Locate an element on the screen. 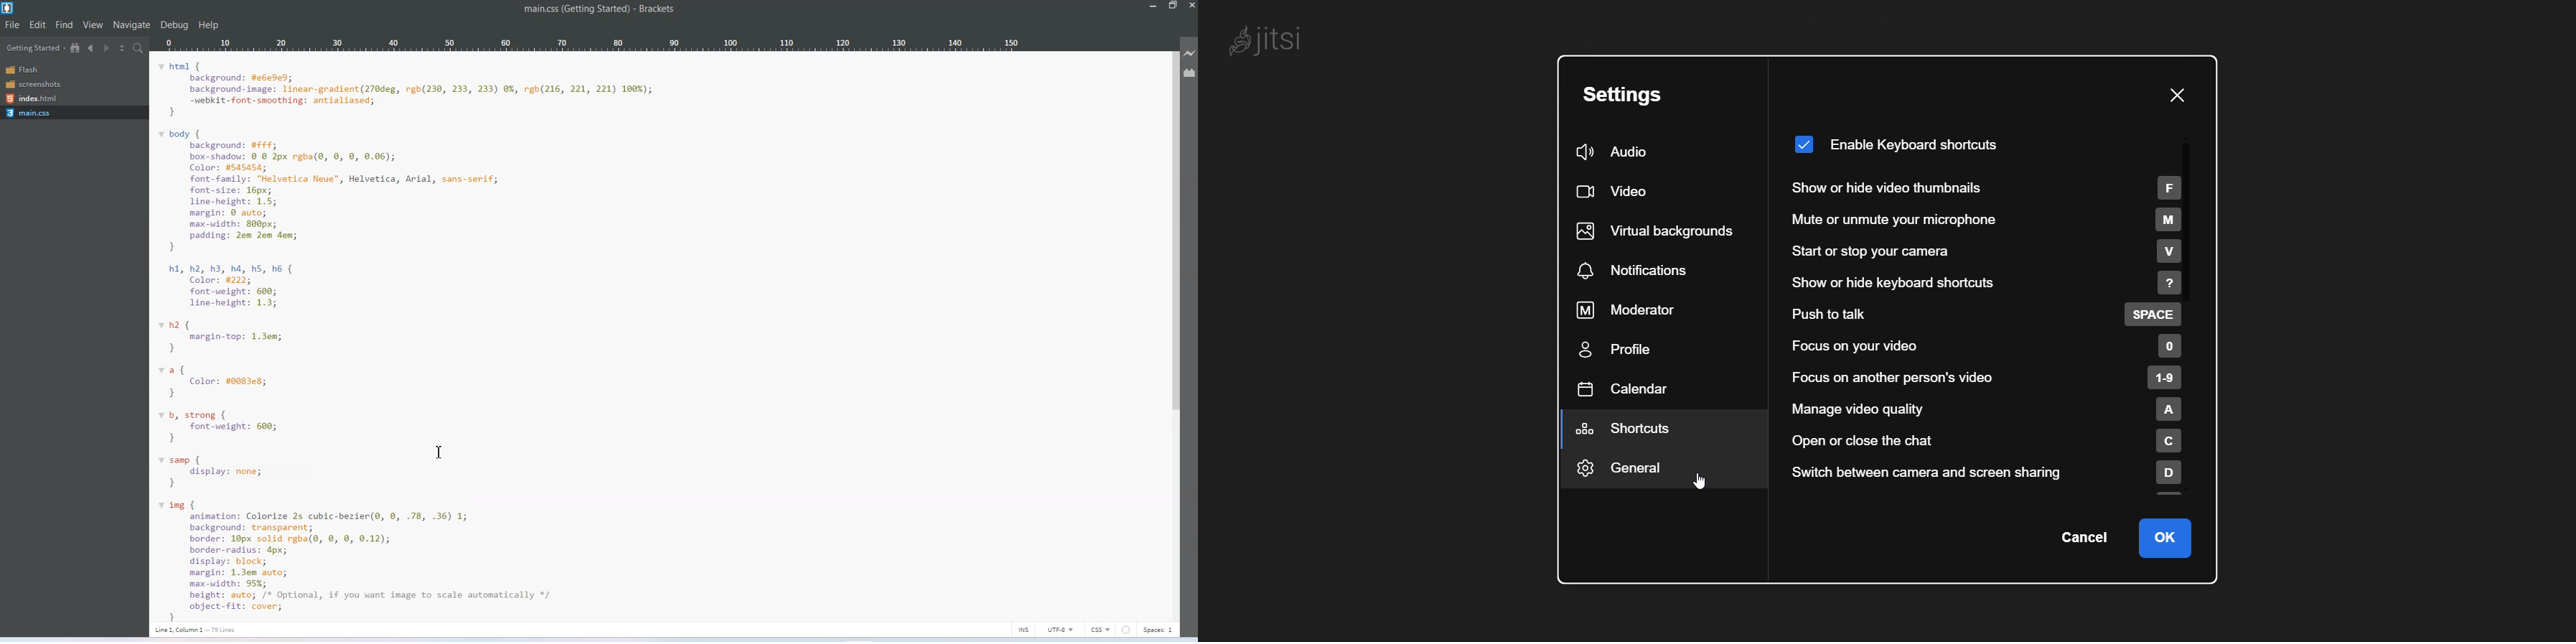  Vertical Scrollbar is located at coordinates (1173, 328).